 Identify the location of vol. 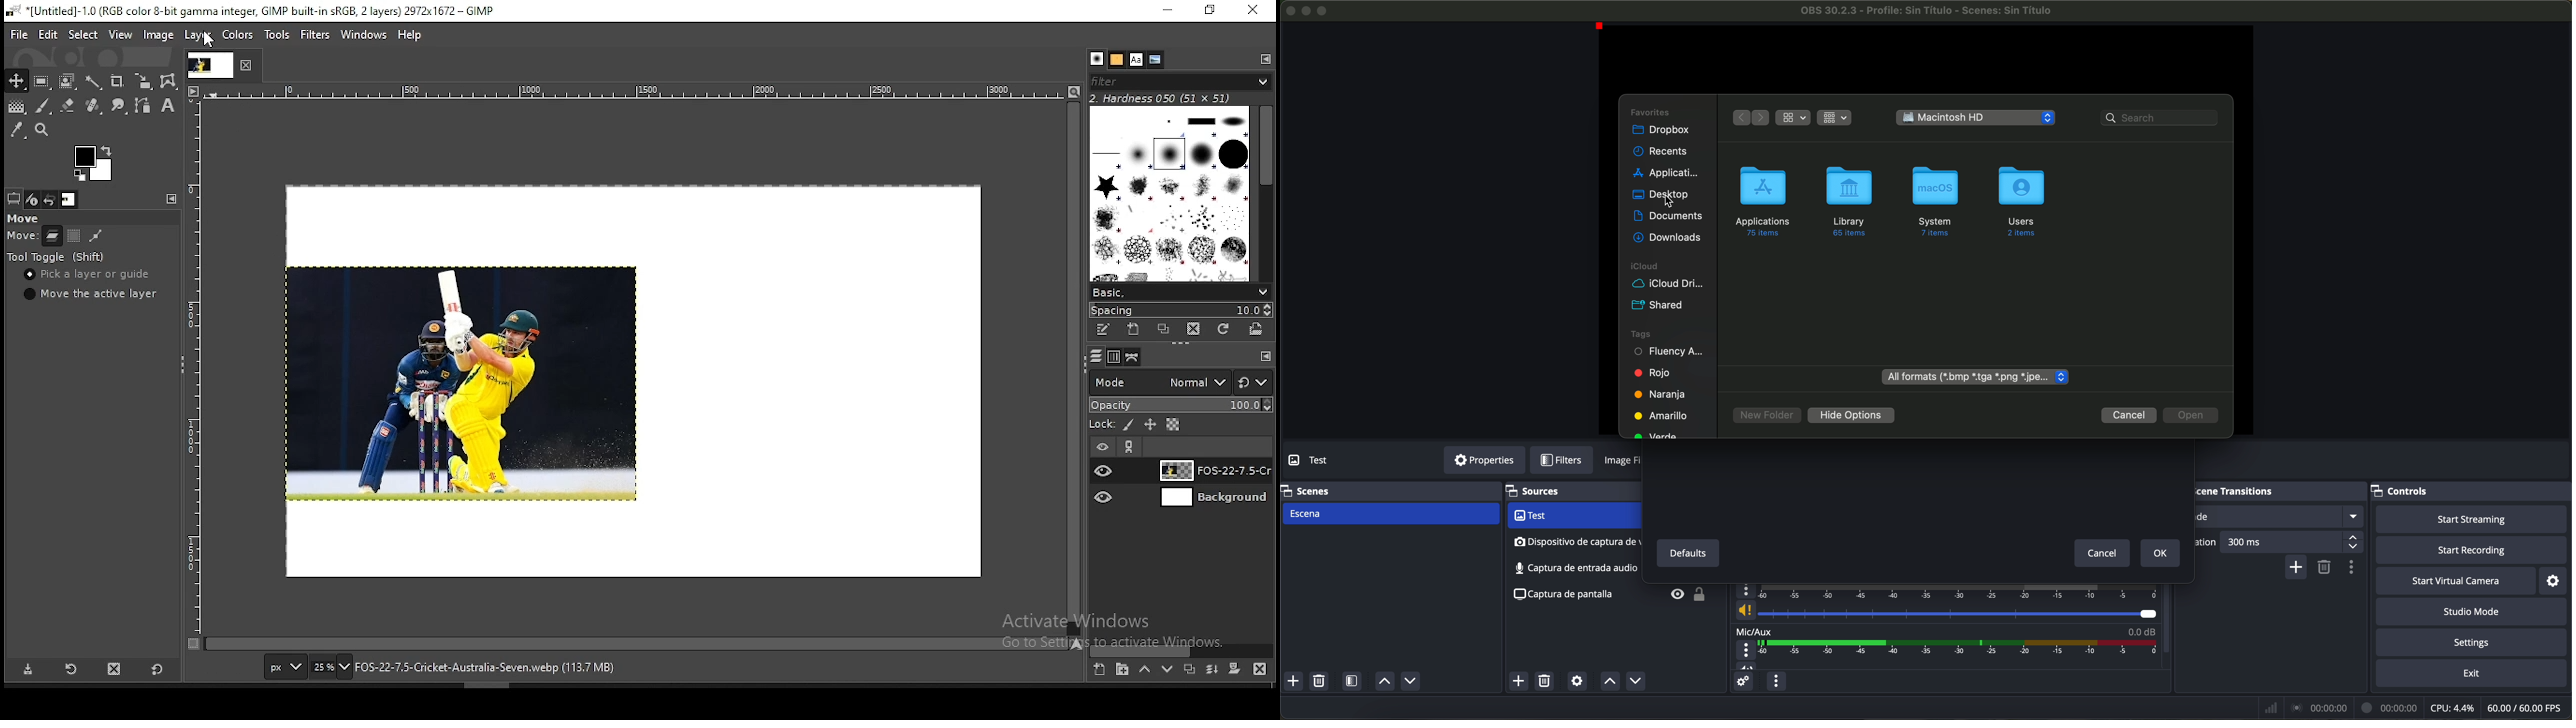
(1746, 665).